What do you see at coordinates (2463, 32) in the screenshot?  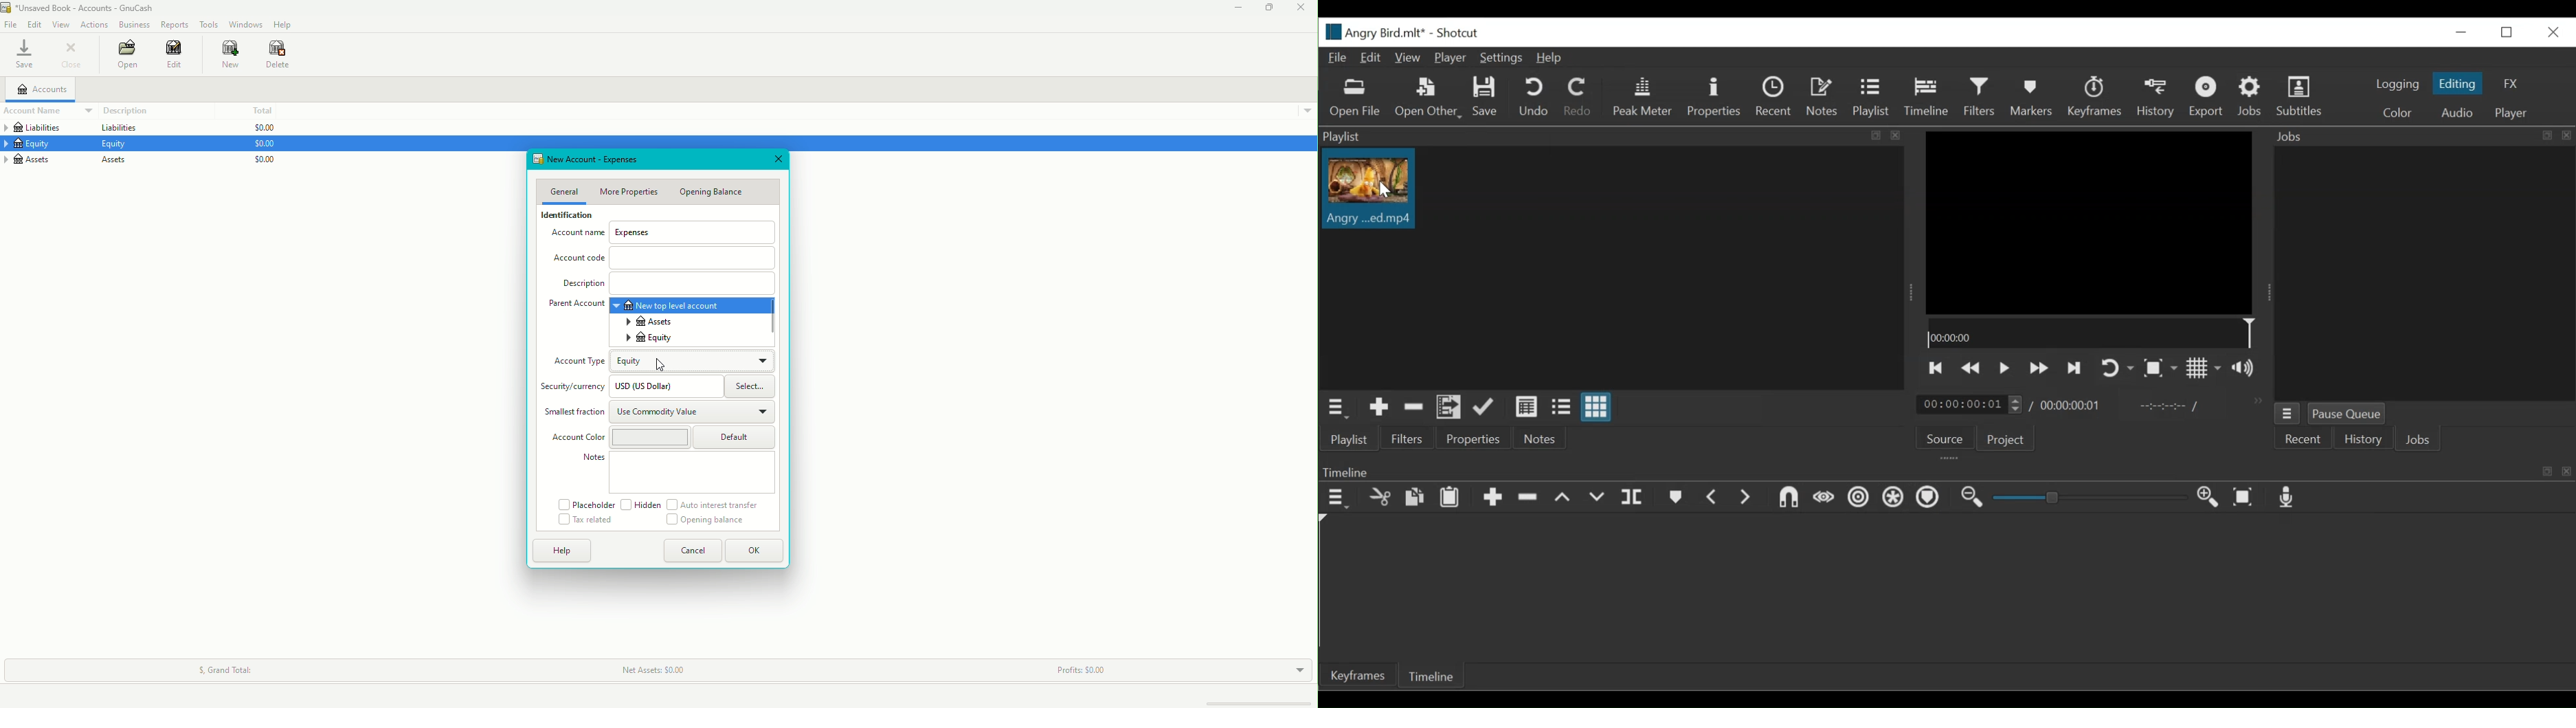 I see `Close` at bounding box center [2463, 32].